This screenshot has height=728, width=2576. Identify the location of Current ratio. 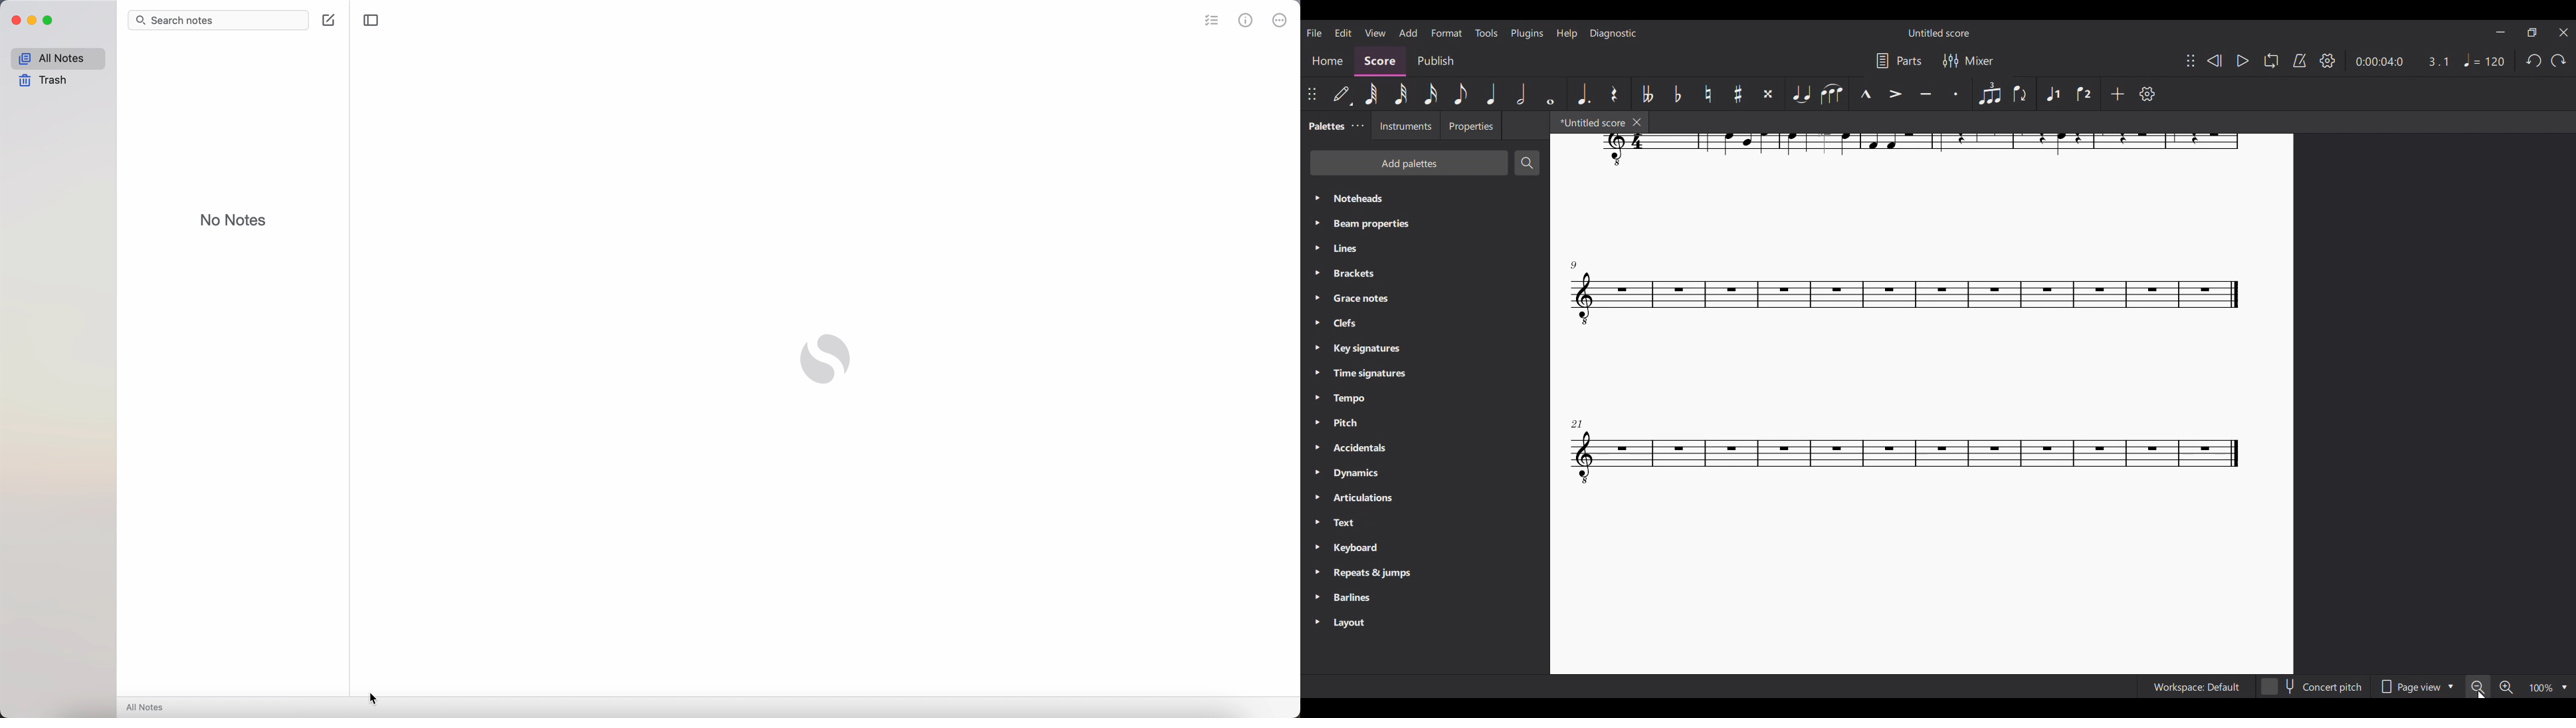
(2438, 61).